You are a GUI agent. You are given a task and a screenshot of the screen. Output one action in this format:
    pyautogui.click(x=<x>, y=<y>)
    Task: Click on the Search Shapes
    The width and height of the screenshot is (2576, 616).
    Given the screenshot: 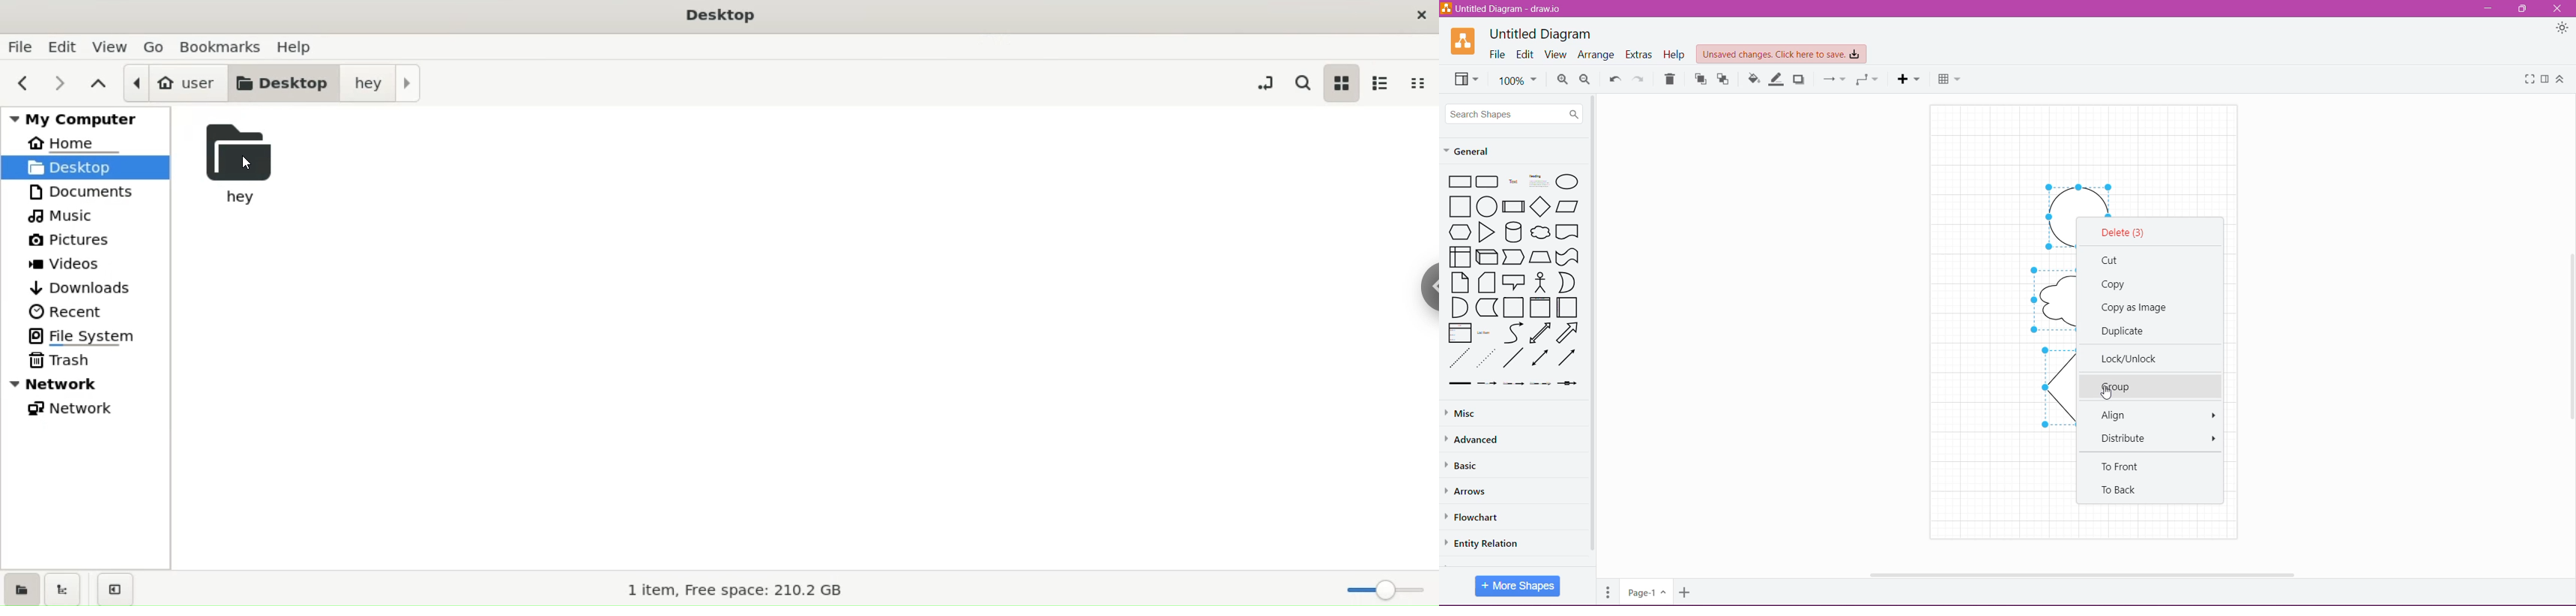 What is the action you would take?
    pyautogui.click(x=1515, y=113)
    